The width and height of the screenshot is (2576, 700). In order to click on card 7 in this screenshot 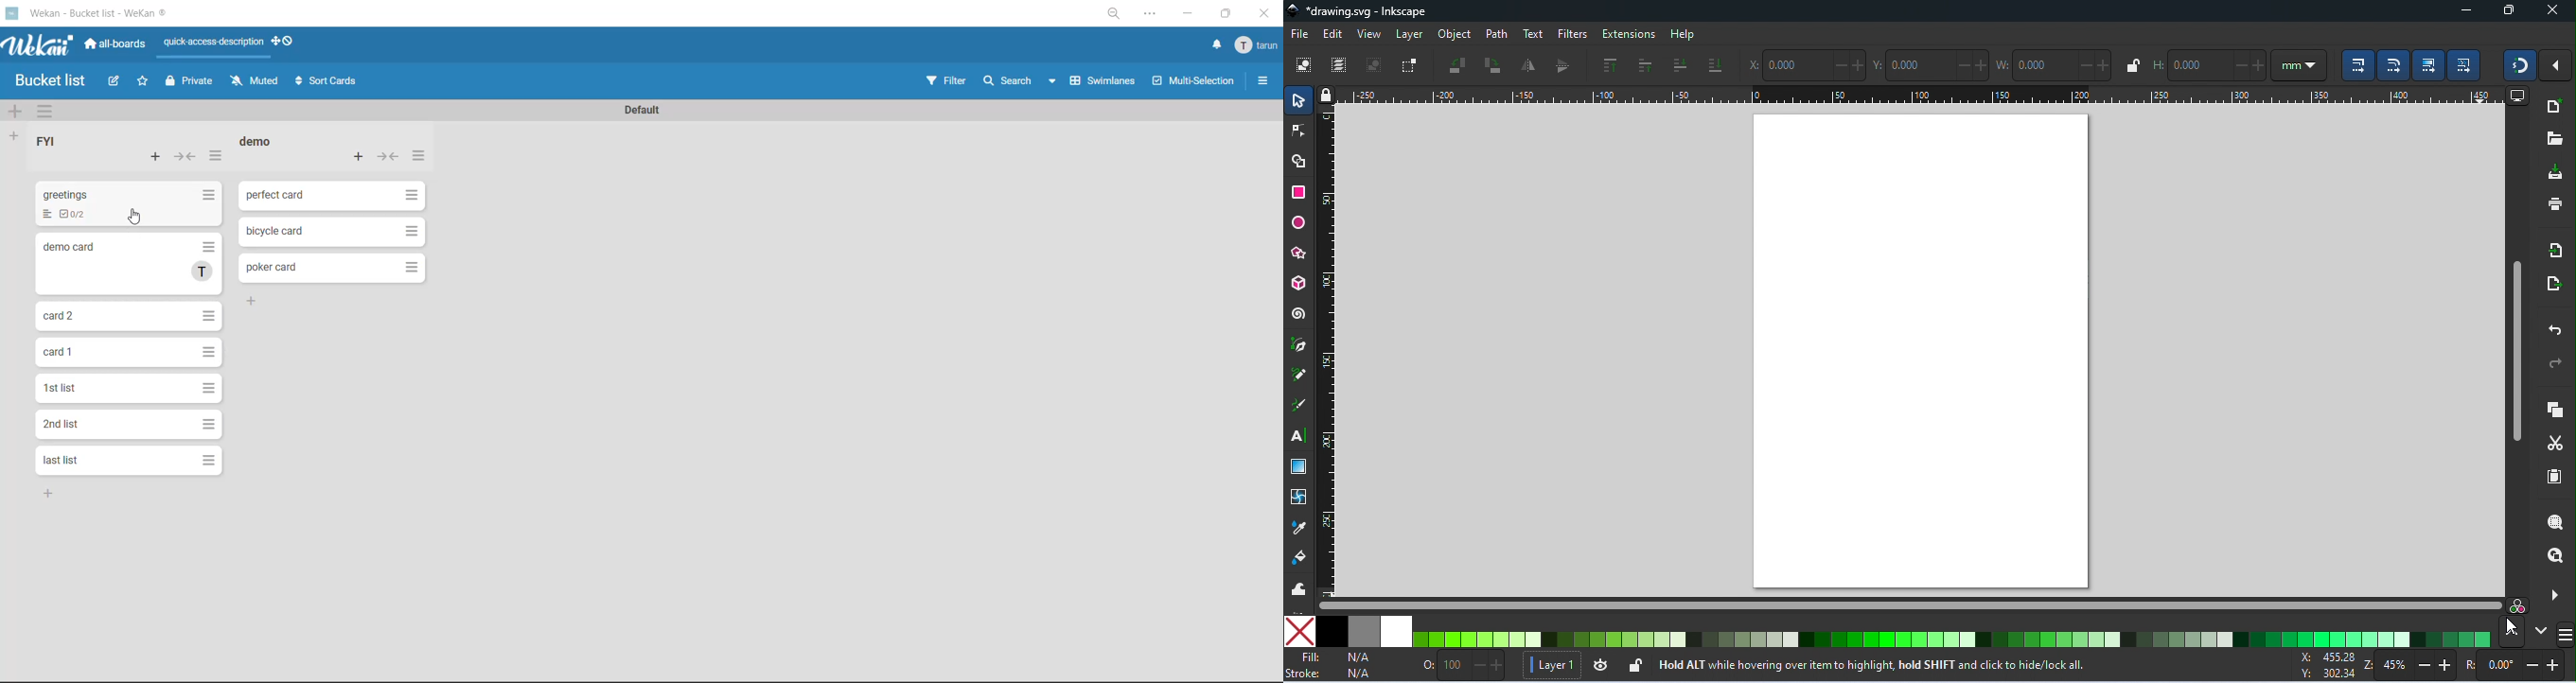, I will do `click(125, 460)`.